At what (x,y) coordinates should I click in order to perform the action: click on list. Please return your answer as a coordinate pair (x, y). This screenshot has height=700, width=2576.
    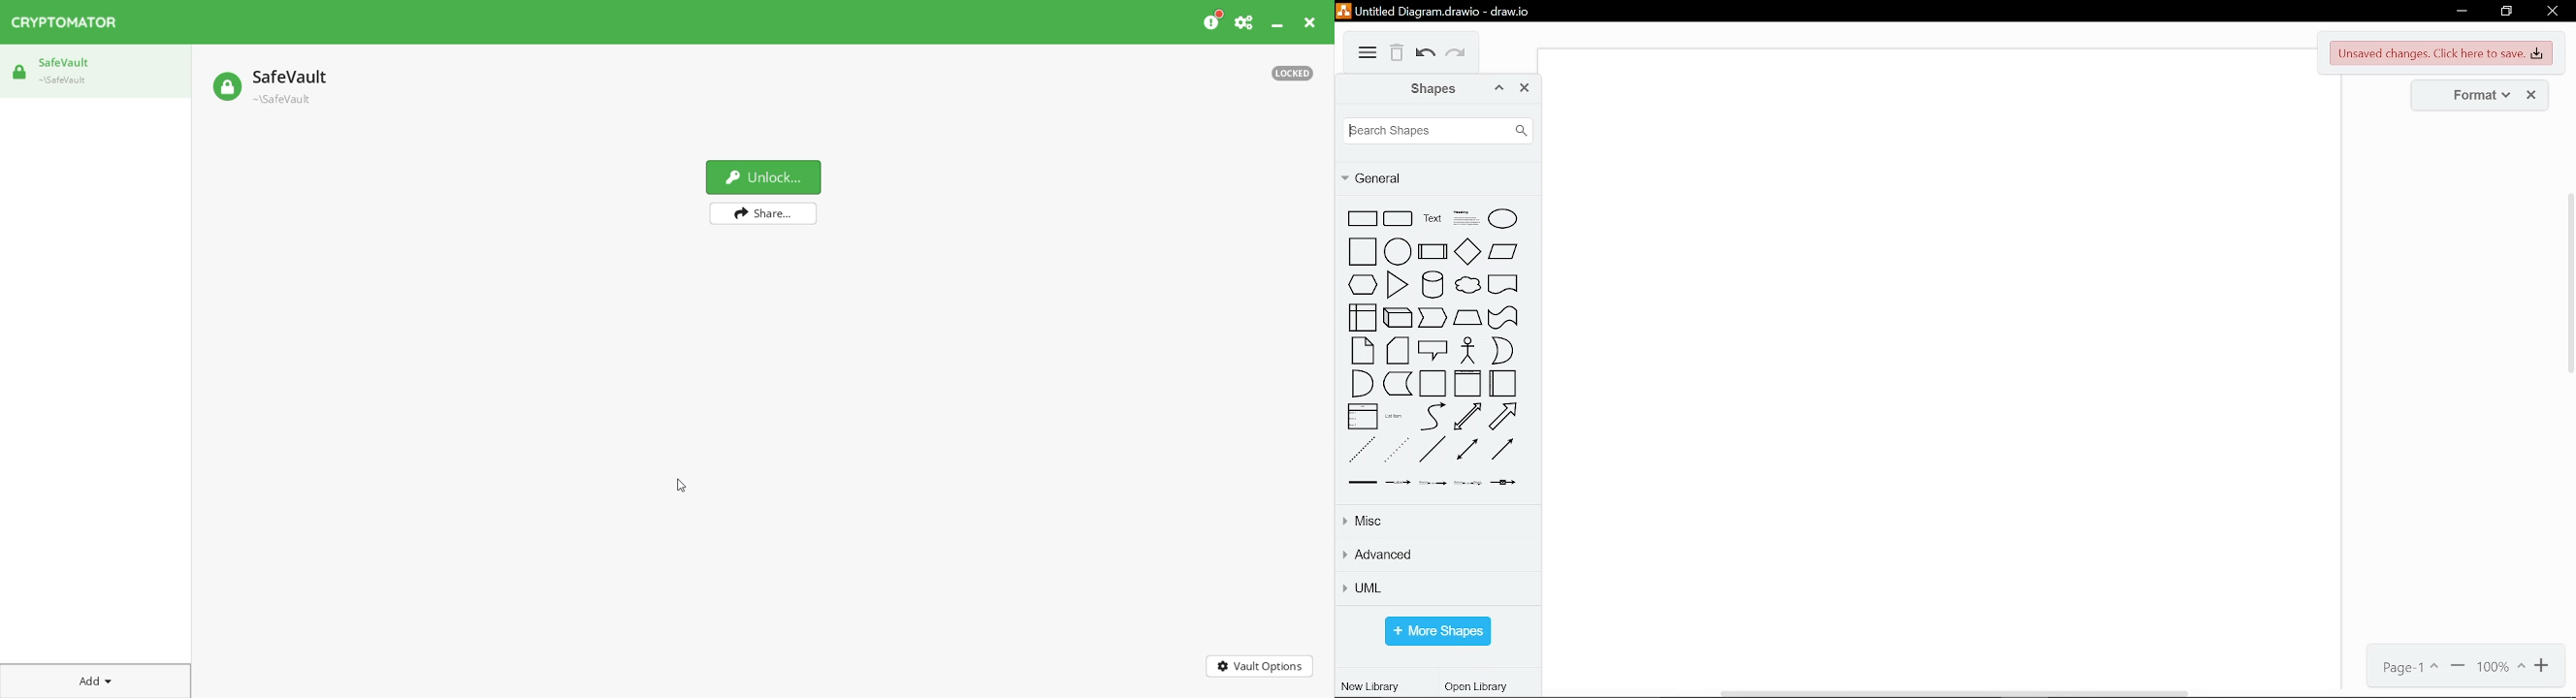
    Looking at the image, I should click on (1364, 418).